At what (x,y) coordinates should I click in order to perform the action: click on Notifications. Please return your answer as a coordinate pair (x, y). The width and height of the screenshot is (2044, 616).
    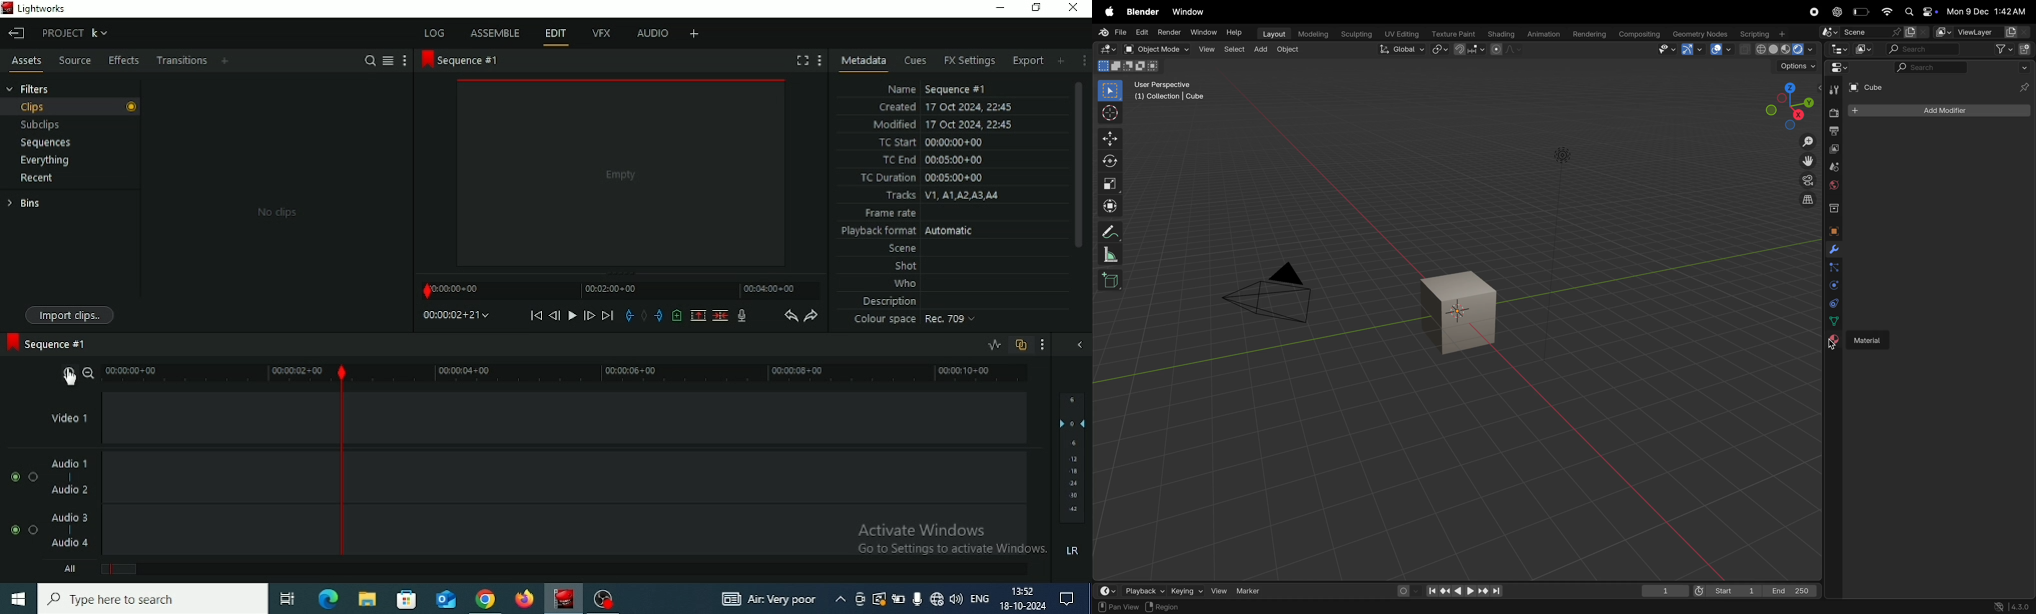
    Looking at the image, I should click on (1067, 598).